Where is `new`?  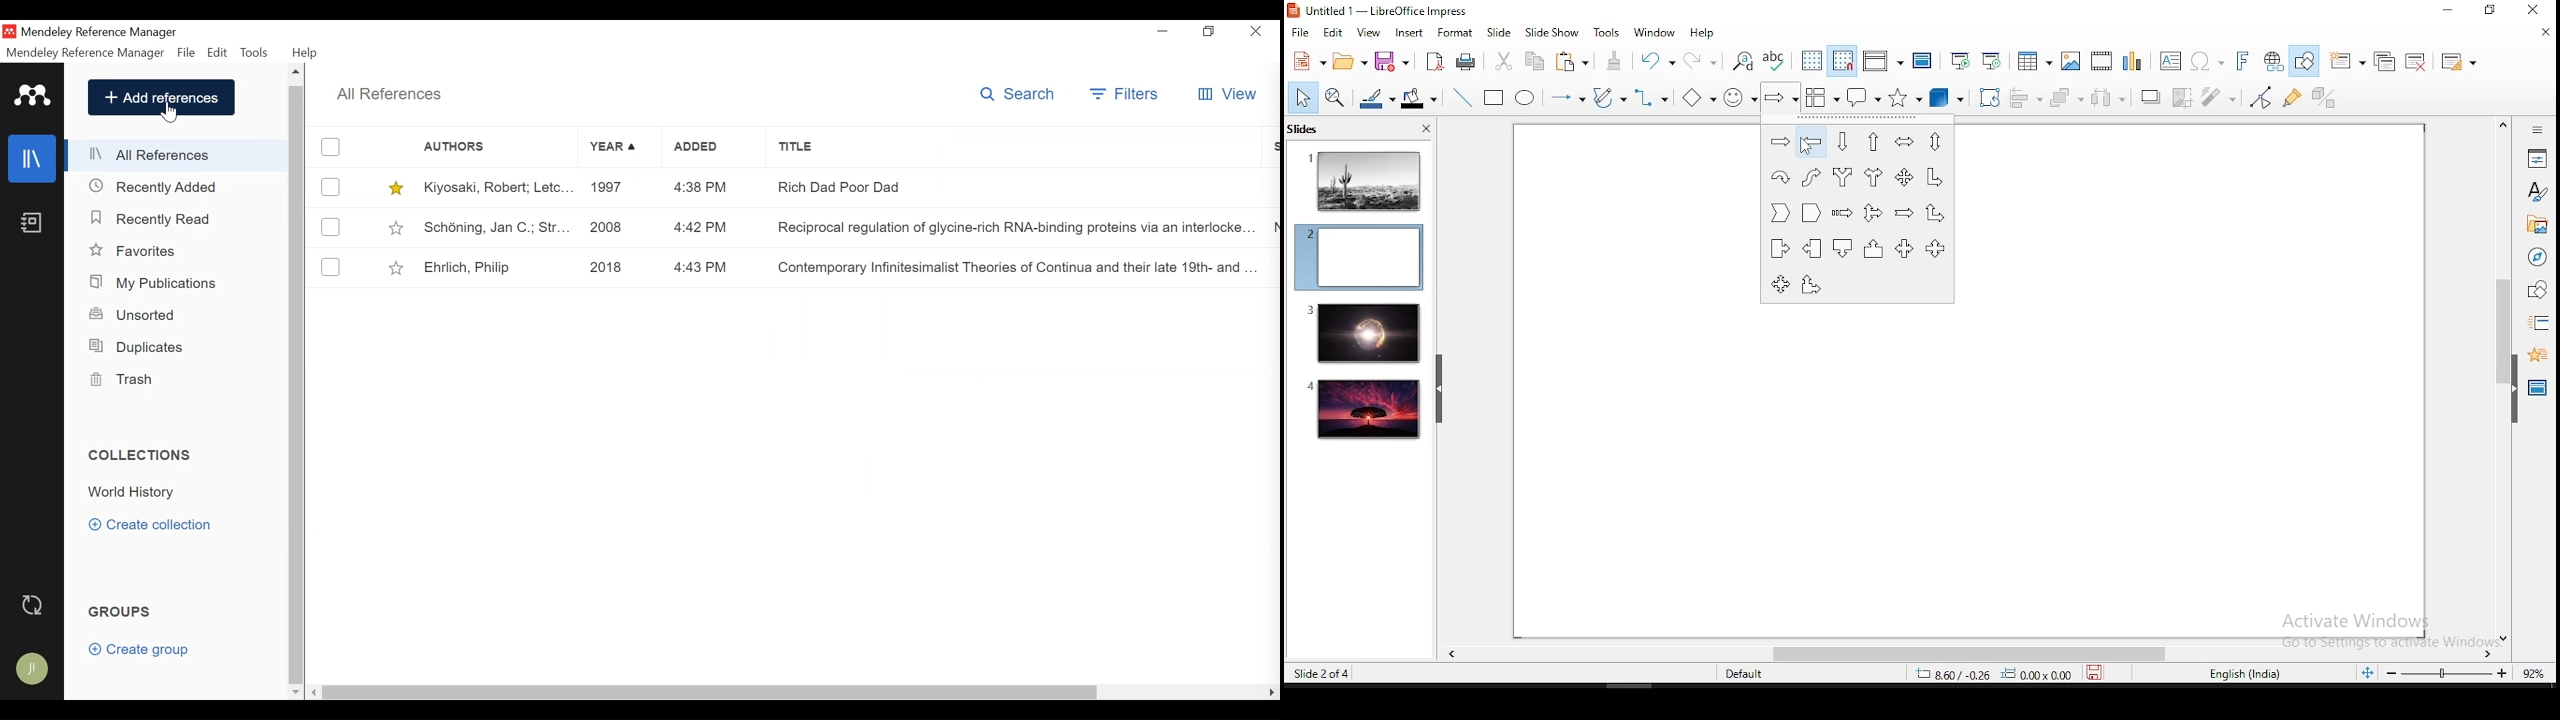 new is located at coordinates (1305, 62).